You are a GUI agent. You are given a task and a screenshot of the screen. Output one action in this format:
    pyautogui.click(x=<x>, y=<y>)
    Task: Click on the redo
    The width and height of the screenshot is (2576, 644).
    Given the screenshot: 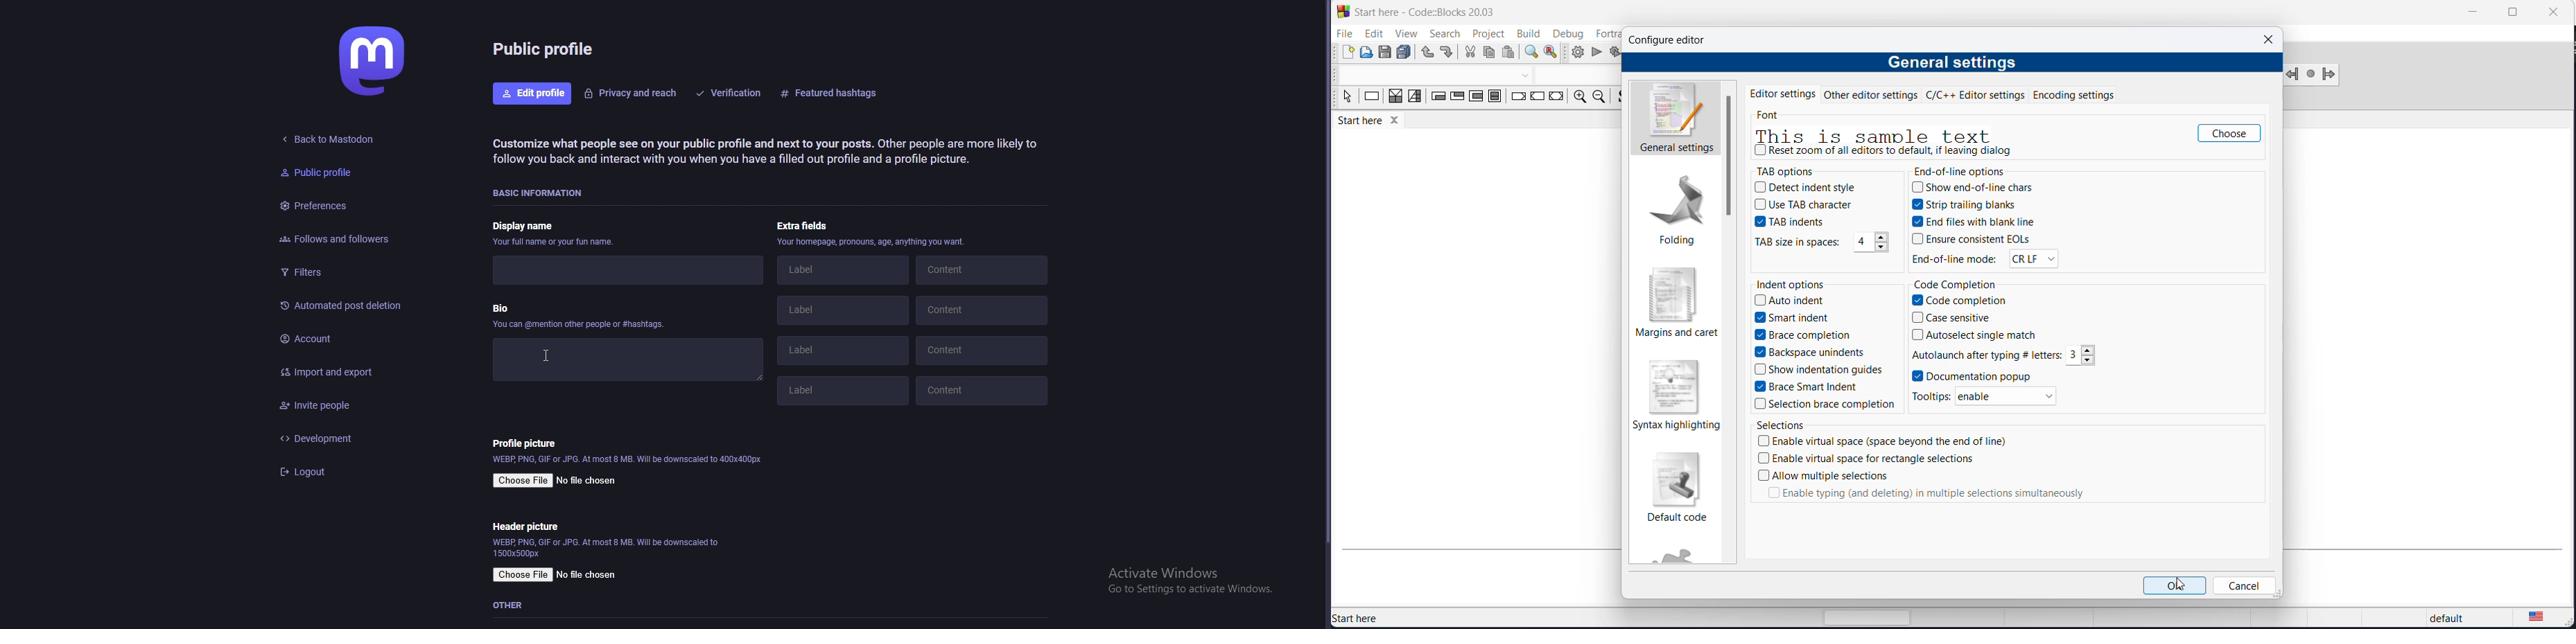 What is the action you would take?
    pyautogui.click(x=1448, y=54)
    